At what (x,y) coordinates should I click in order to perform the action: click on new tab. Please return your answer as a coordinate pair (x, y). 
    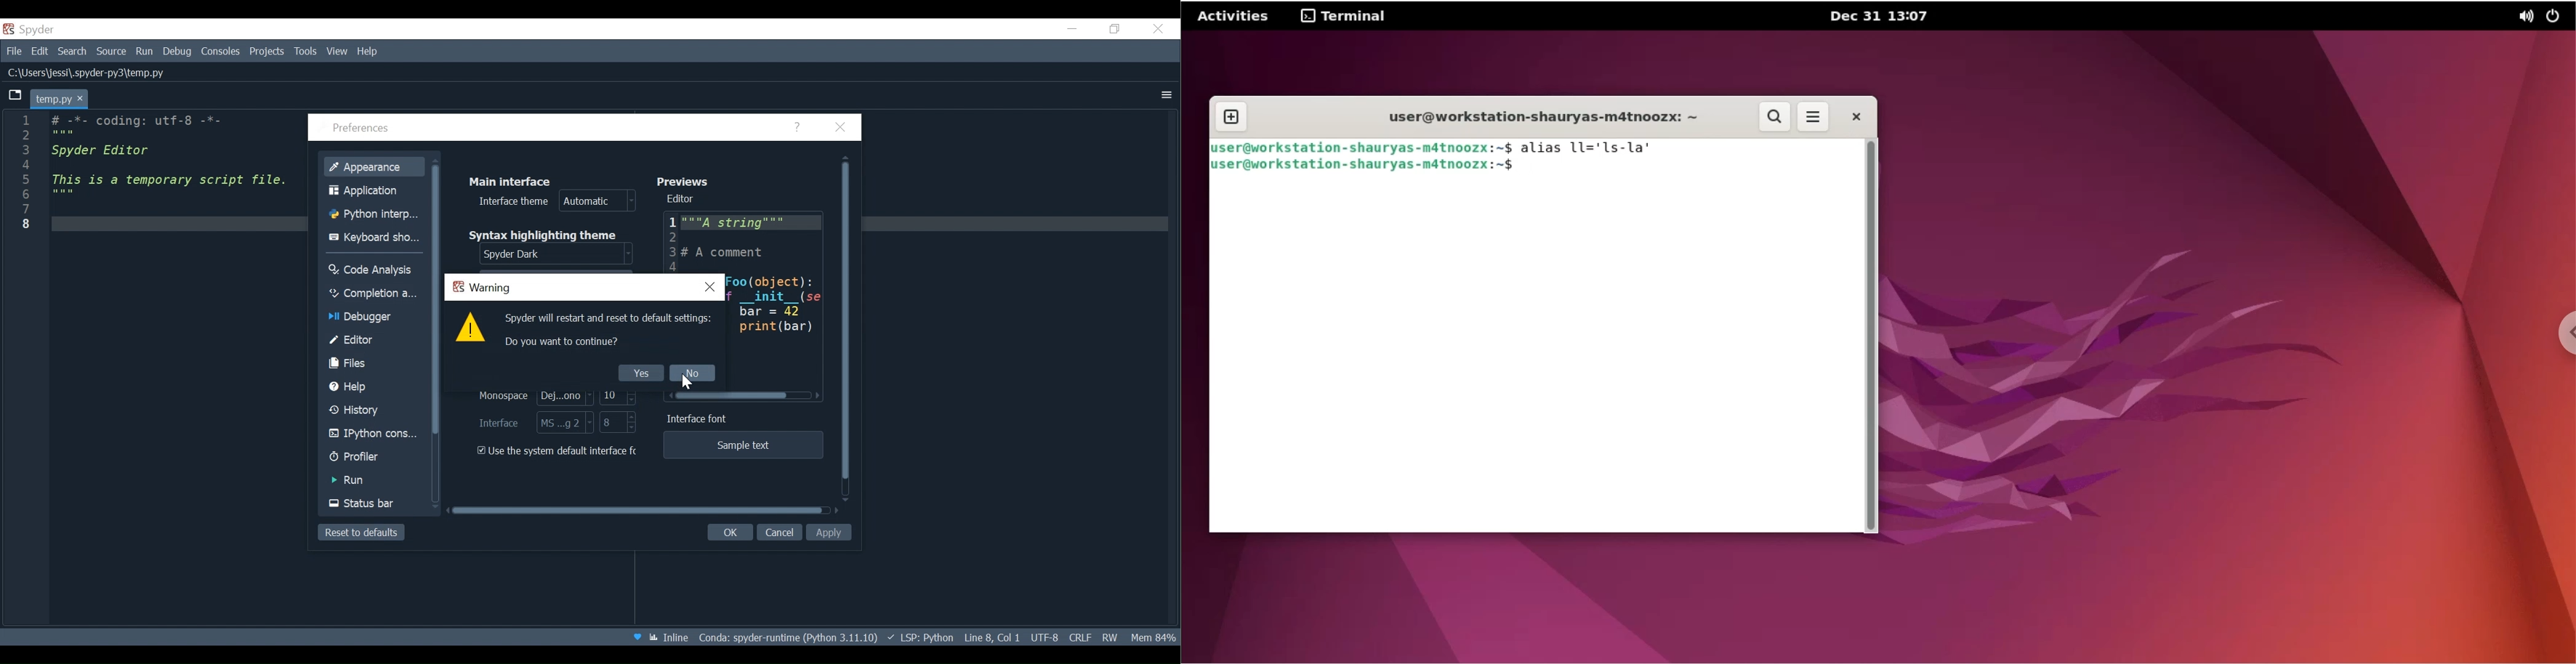
    Looking at the image, I should click on (1236, 114).